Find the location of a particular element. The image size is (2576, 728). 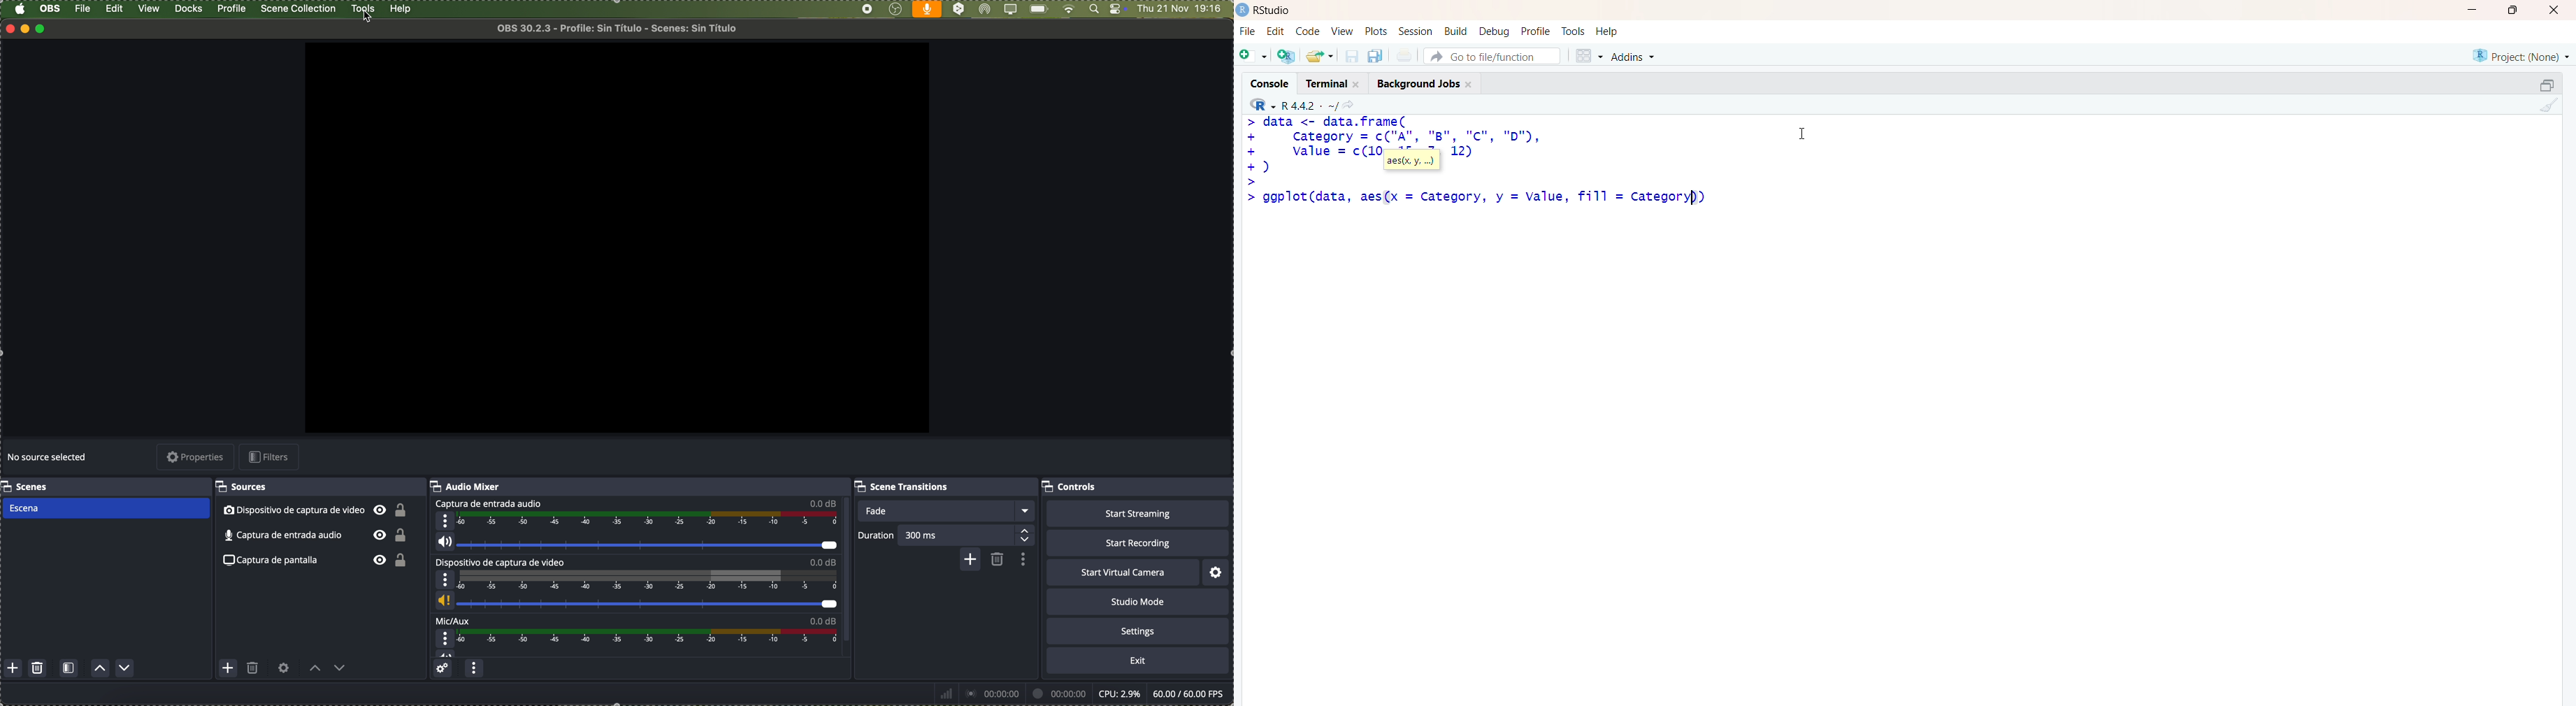

workspace is located at coordinates (615, 234).